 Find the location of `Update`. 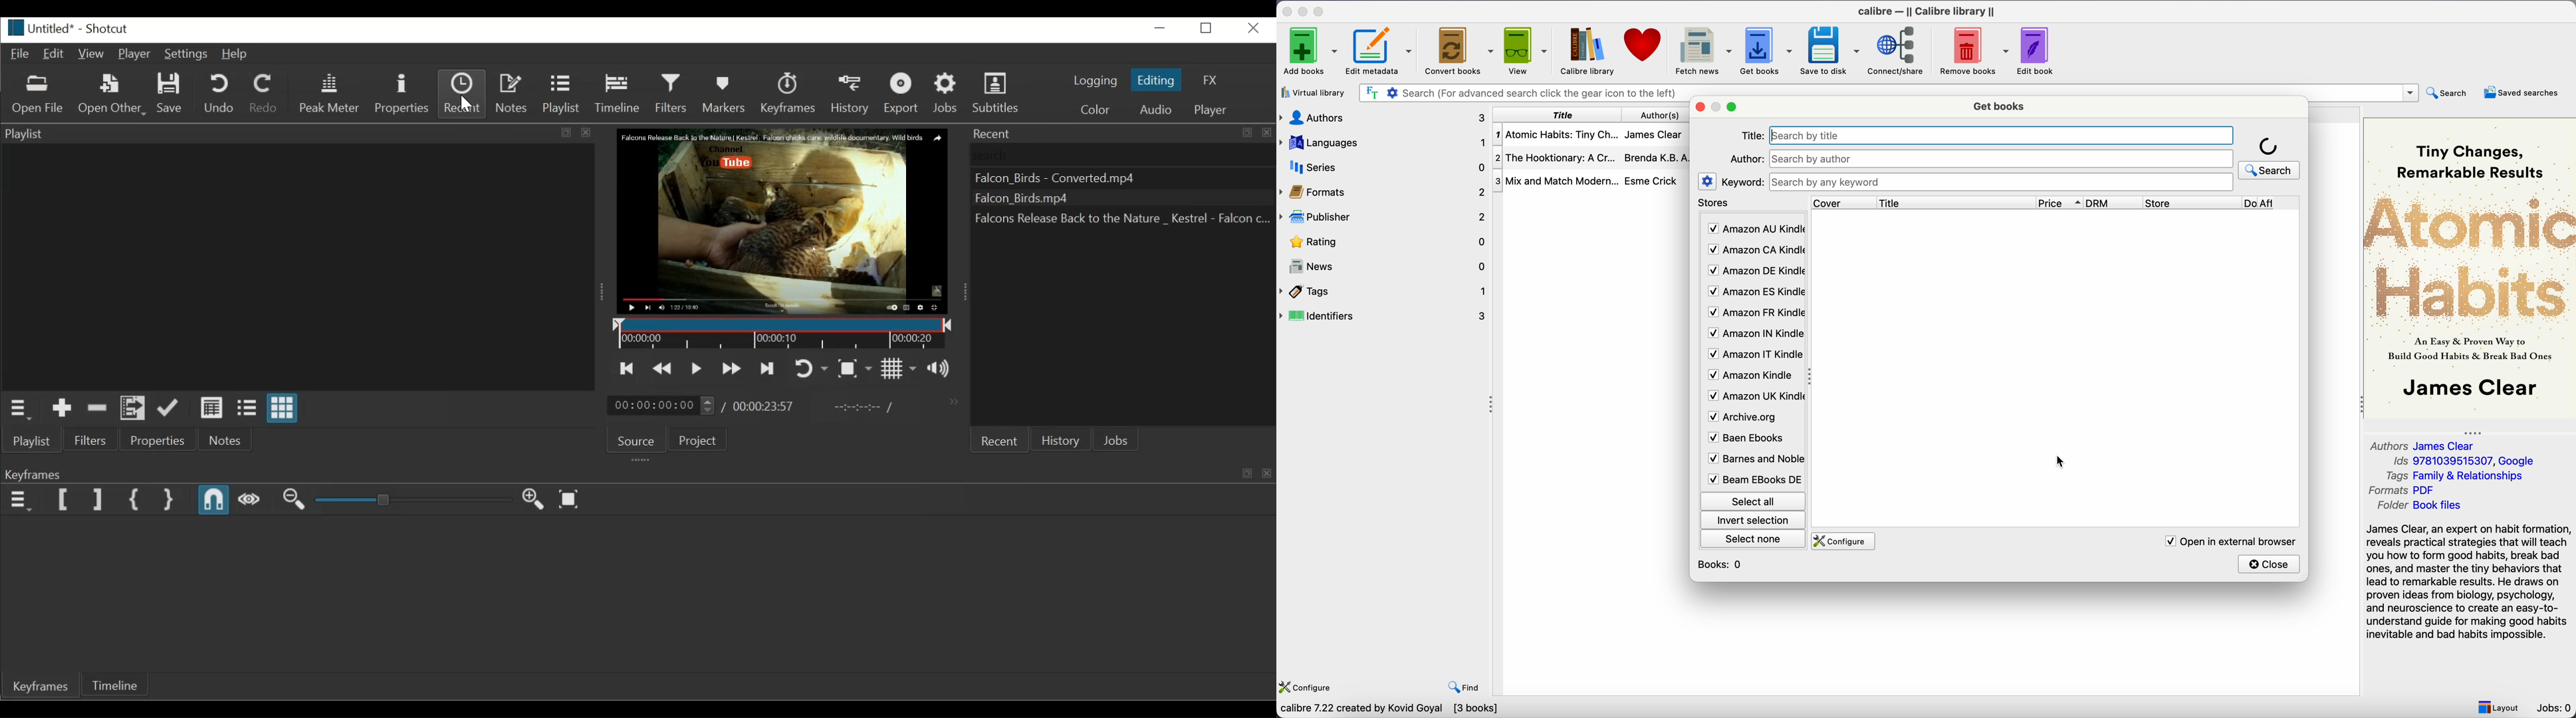

Update is located at coordinates (168, 408).